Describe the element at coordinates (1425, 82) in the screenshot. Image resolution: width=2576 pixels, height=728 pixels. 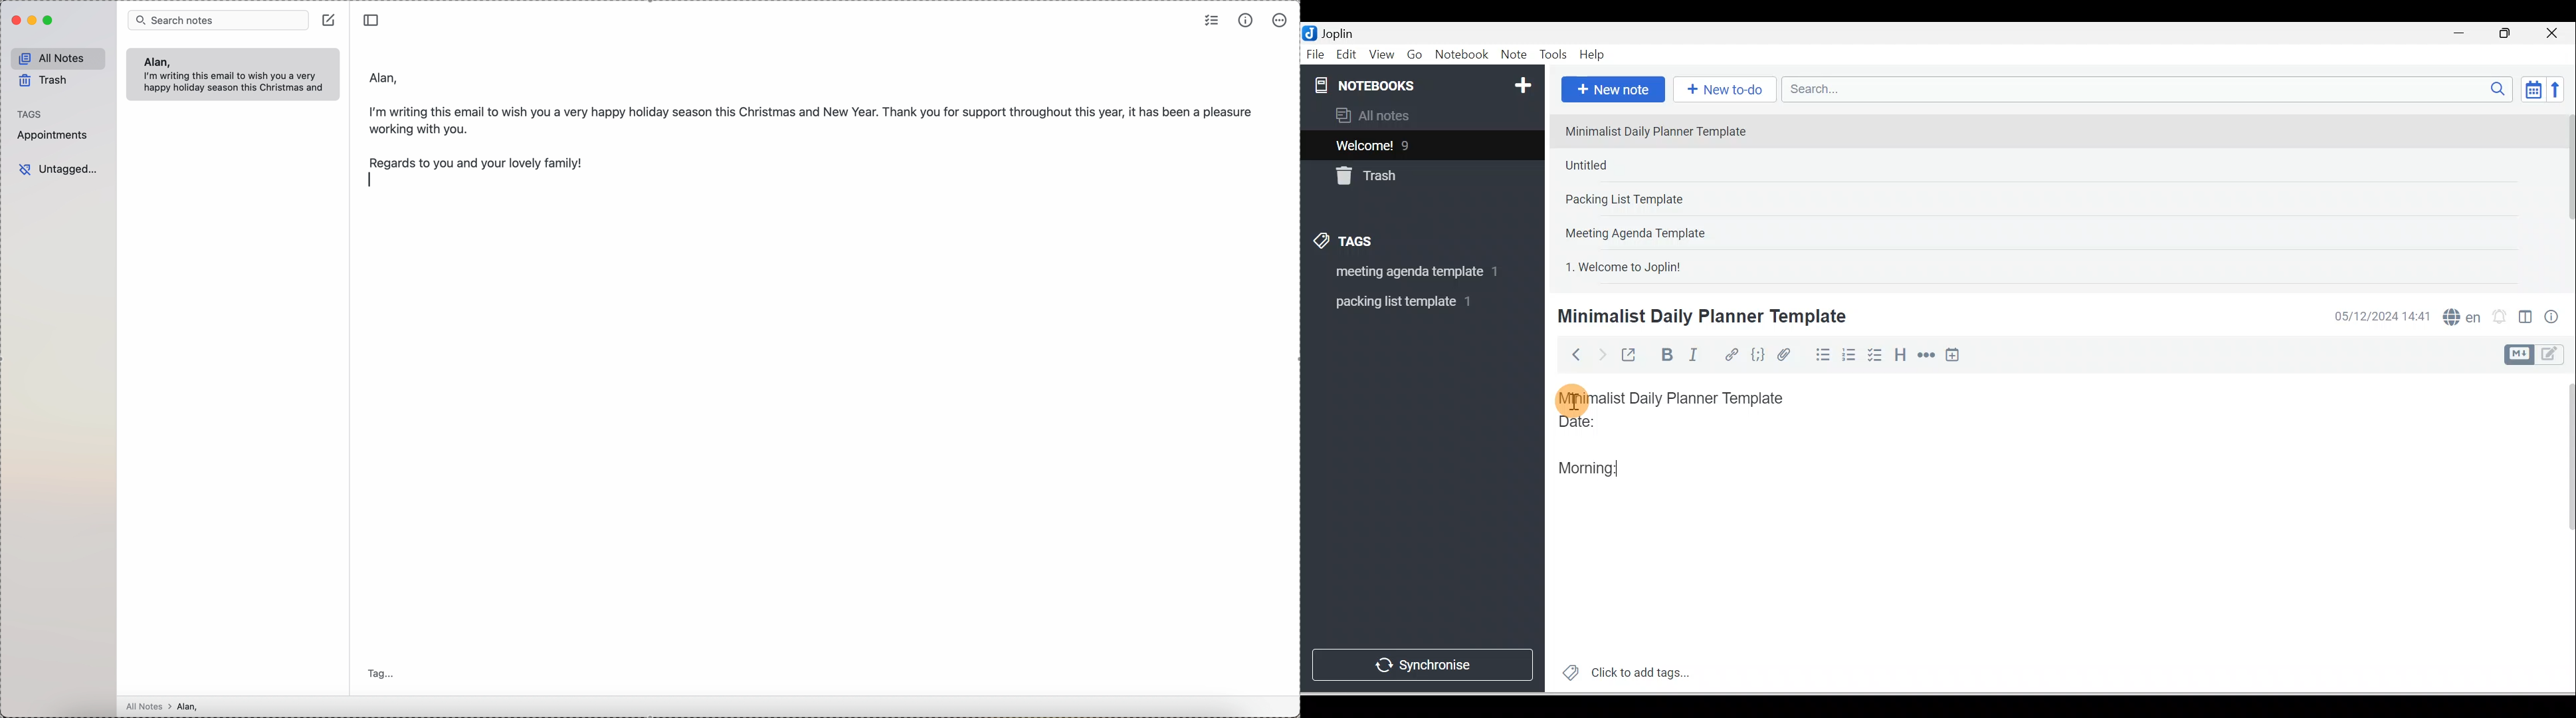
I see `Notebooks` at that location.